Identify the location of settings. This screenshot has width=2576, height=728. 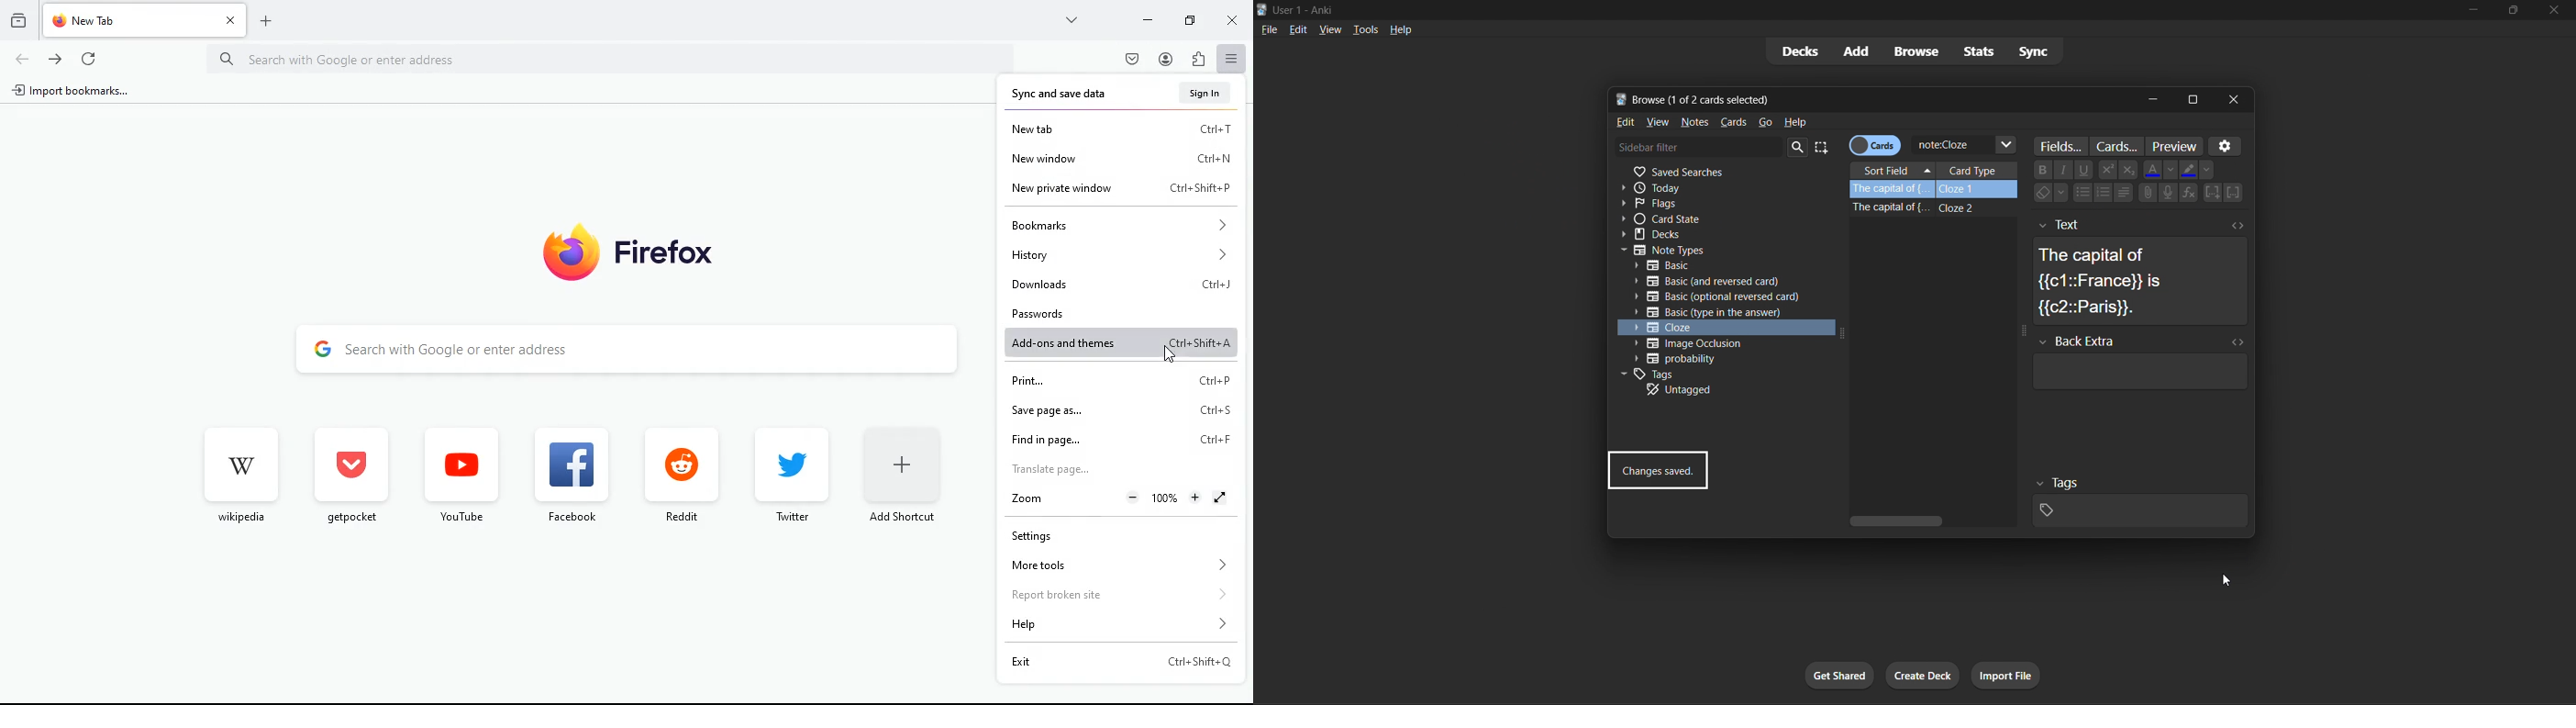
(1114, 535).